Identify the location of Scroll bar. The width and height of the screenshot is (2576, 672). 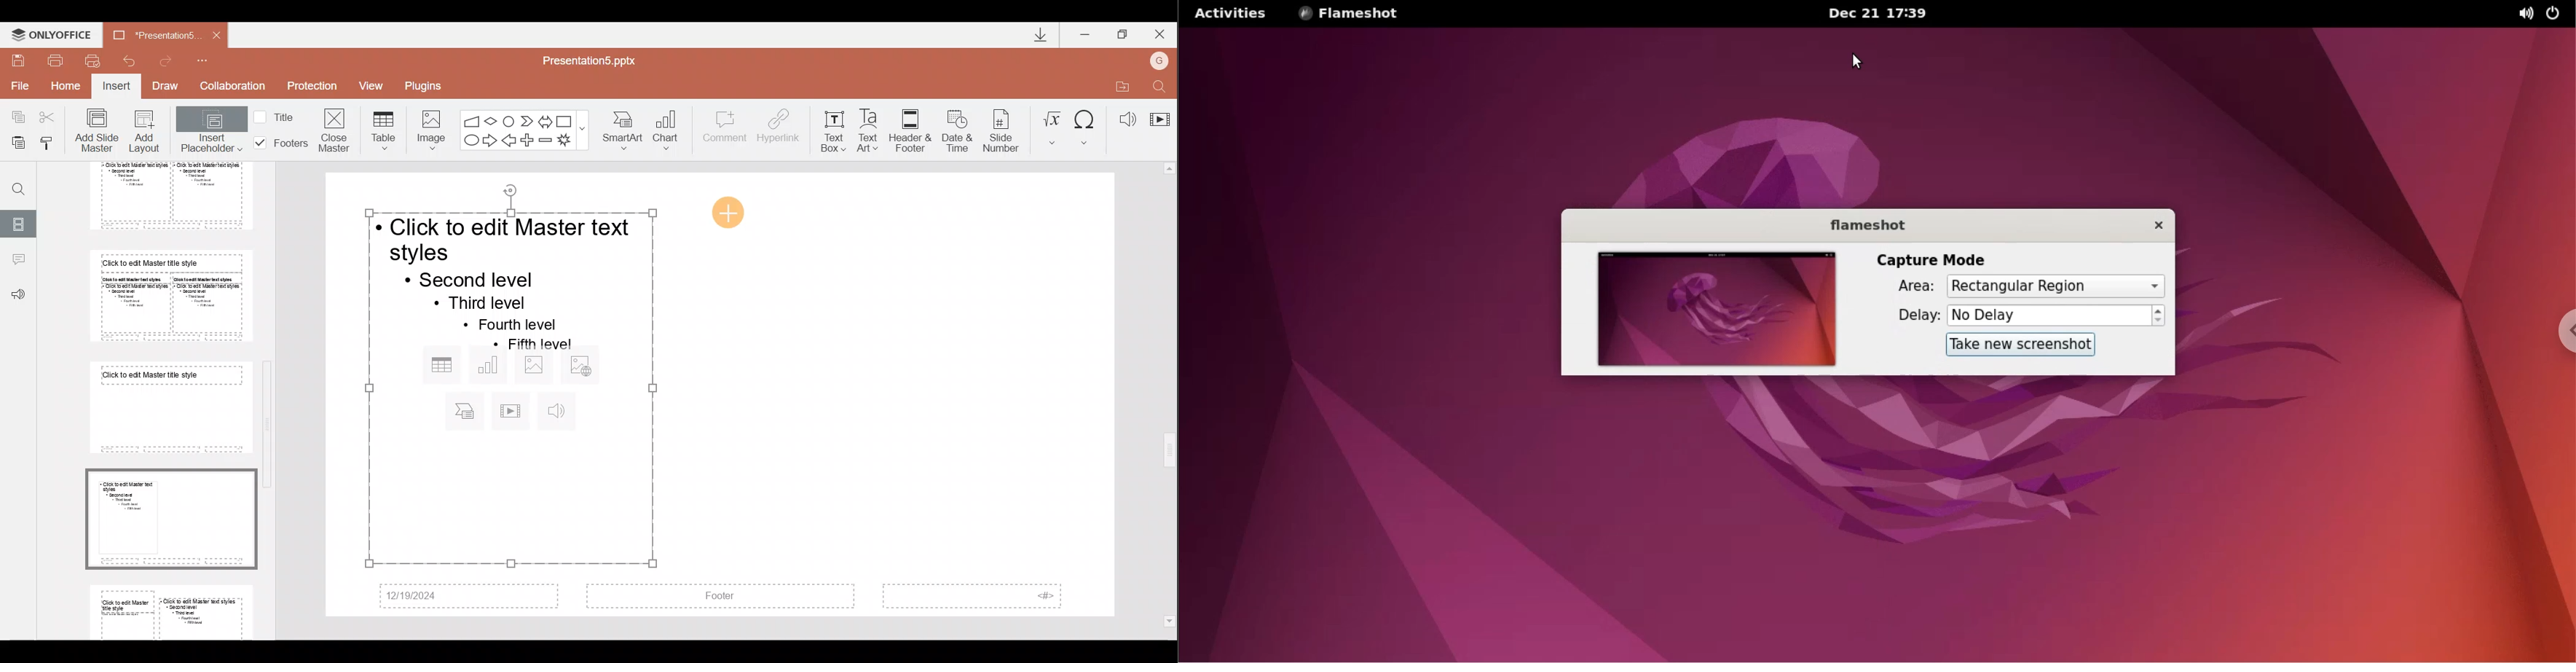
(270, 393).